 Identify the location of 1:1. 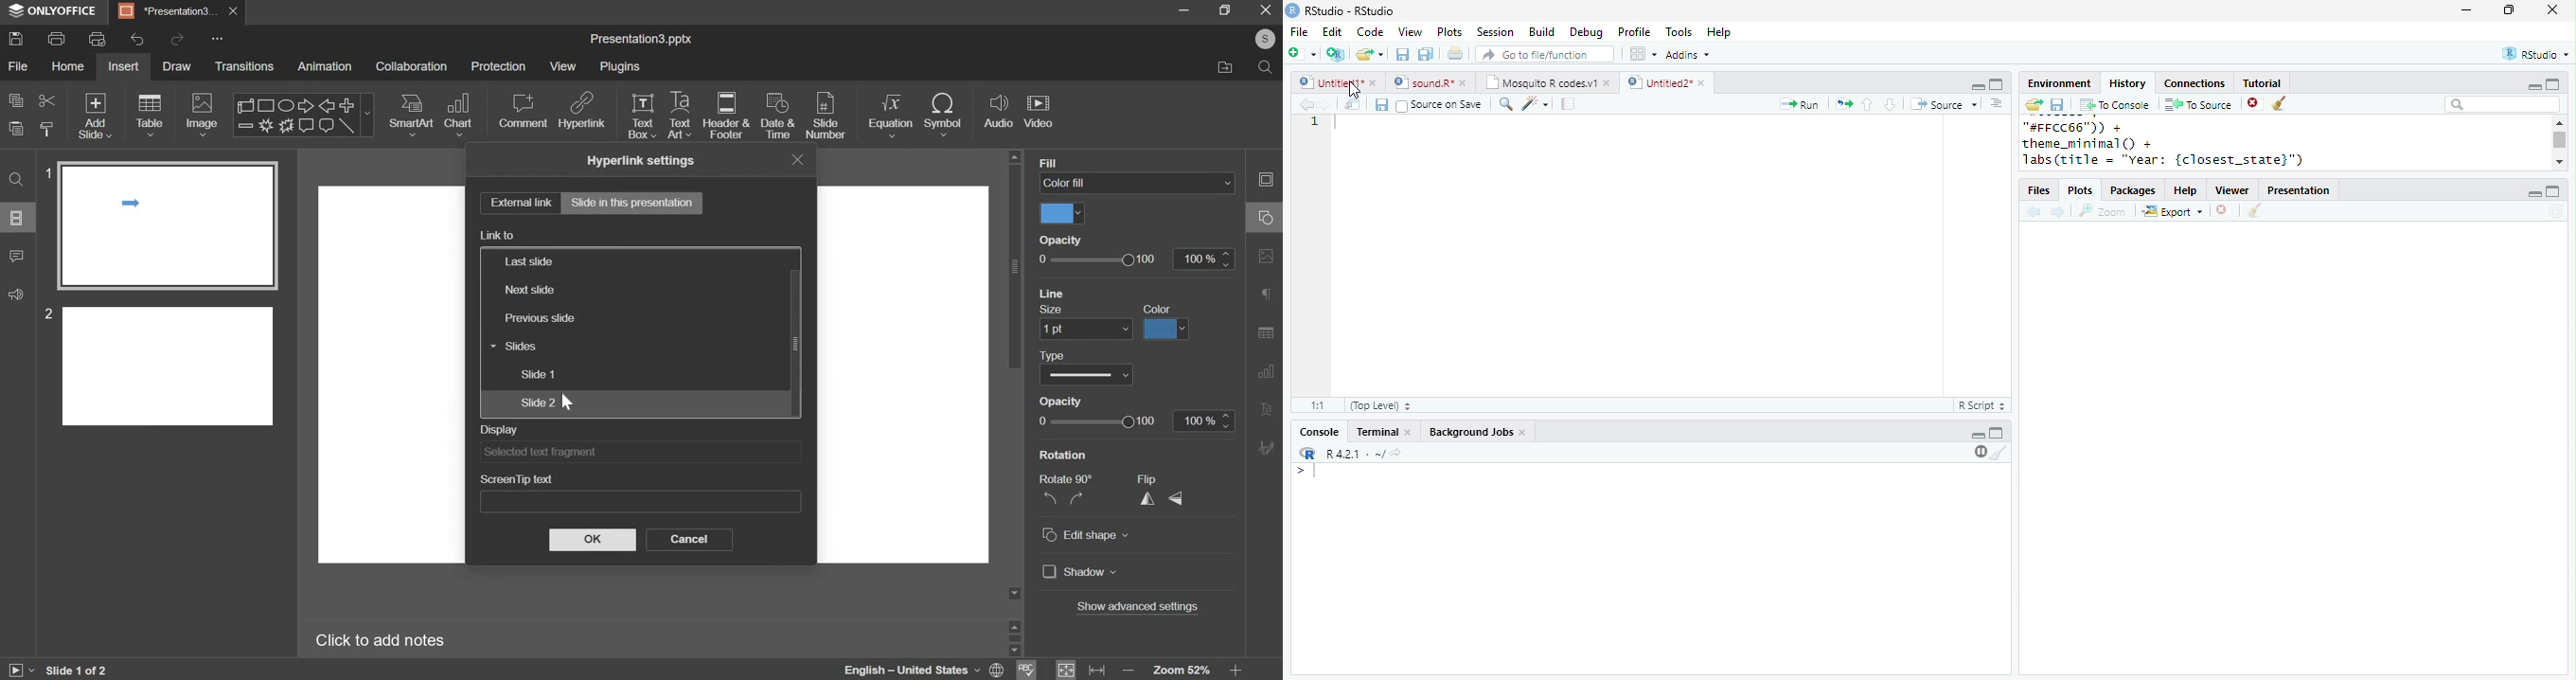
(1317, 404).